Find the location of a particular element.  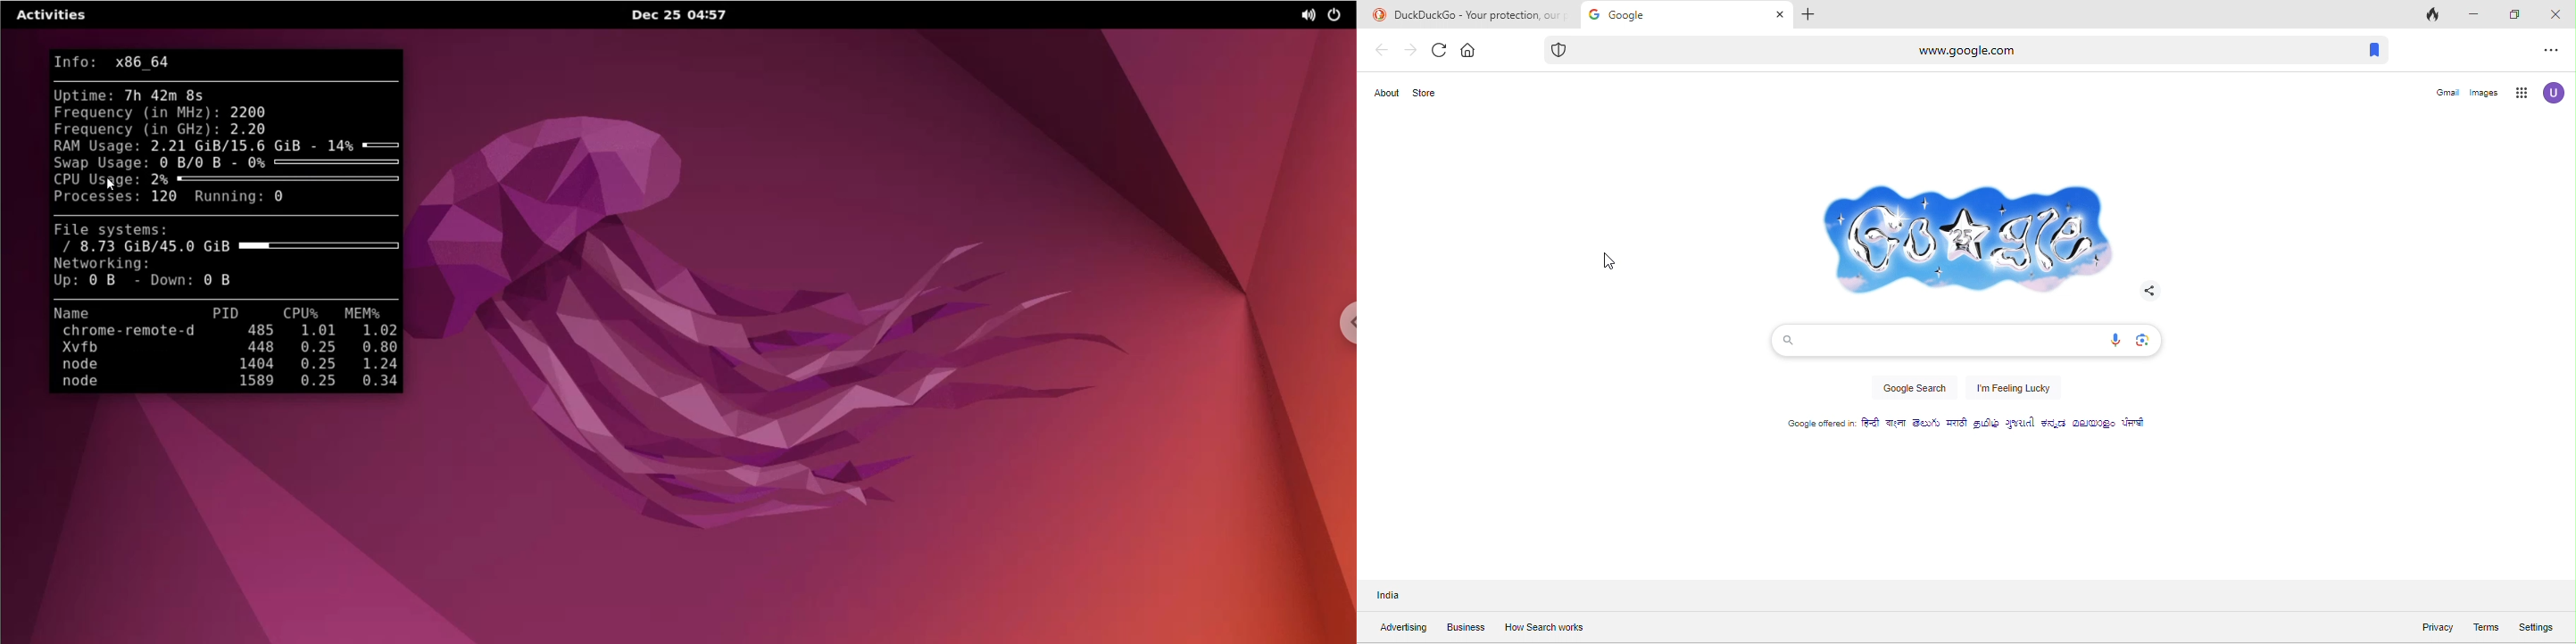

home is located at coordinates (1470, 48).